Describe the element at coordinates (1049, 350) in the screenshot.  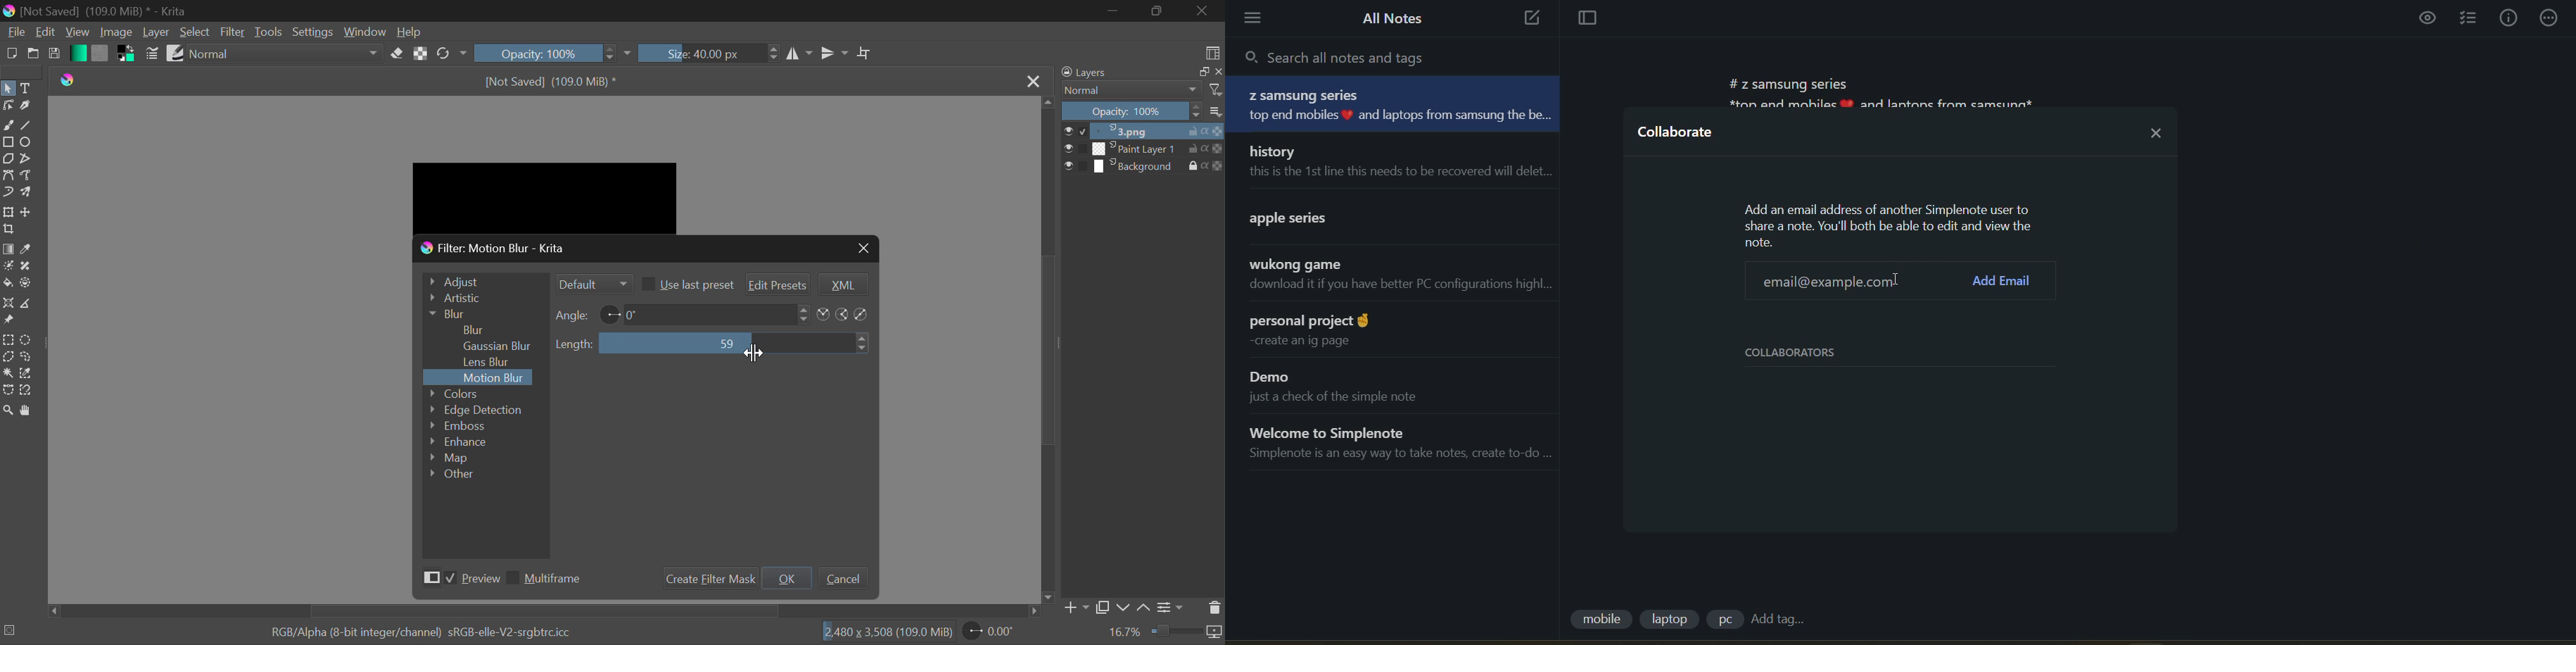
I see `Scroll Bar` at that location.